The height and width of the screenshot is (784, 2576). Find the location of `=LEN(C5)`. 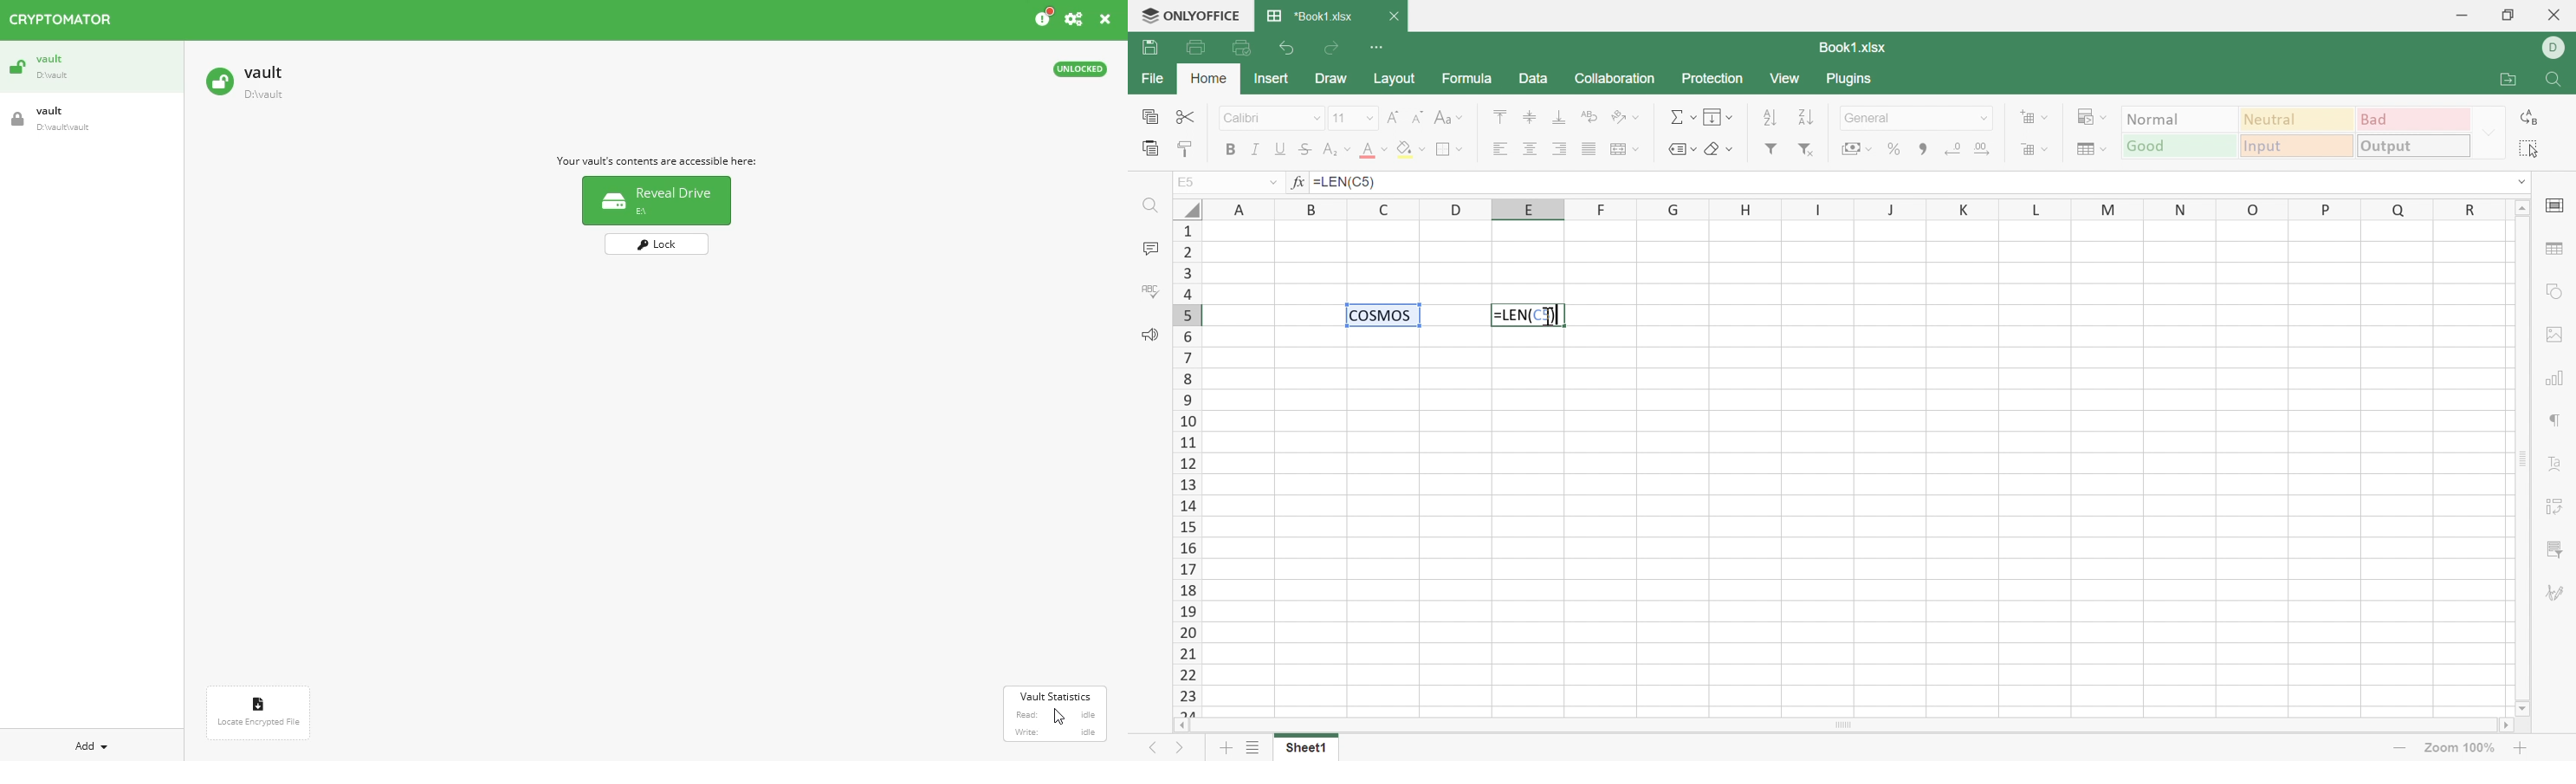

=LEN(C5) is located at coordinates (1528, 315).